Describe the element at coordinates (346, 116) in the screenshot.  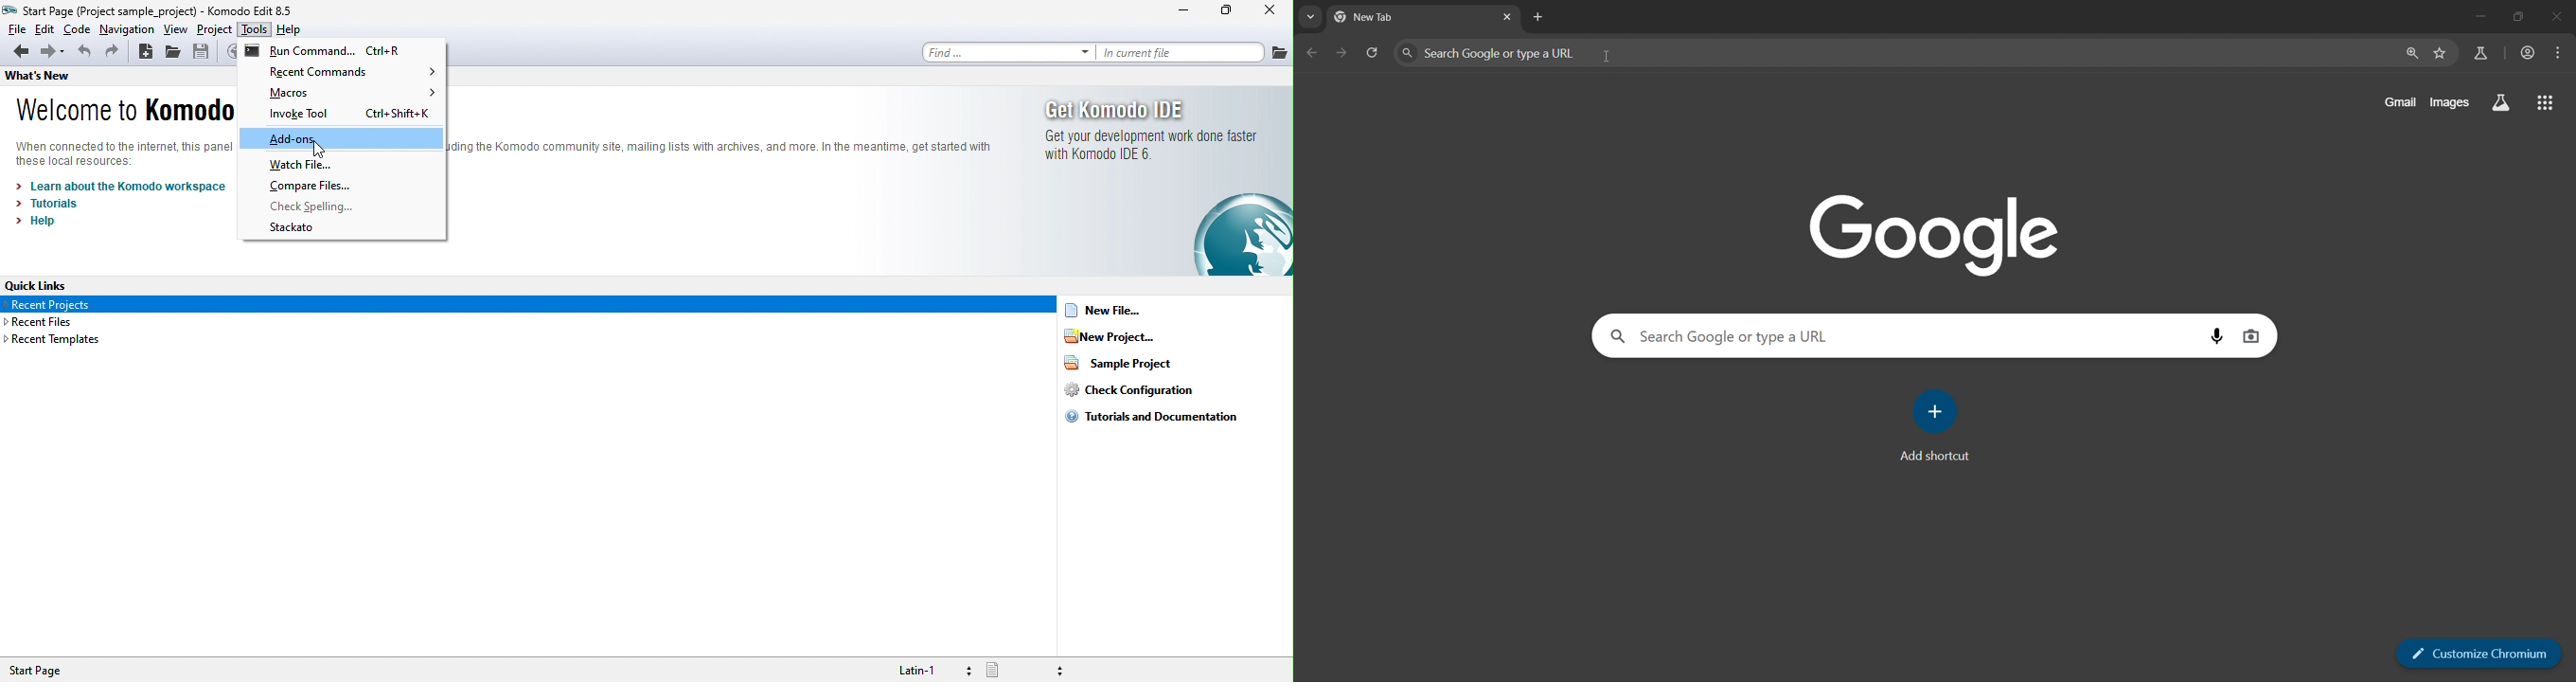
I see `invoke tool` at that location.